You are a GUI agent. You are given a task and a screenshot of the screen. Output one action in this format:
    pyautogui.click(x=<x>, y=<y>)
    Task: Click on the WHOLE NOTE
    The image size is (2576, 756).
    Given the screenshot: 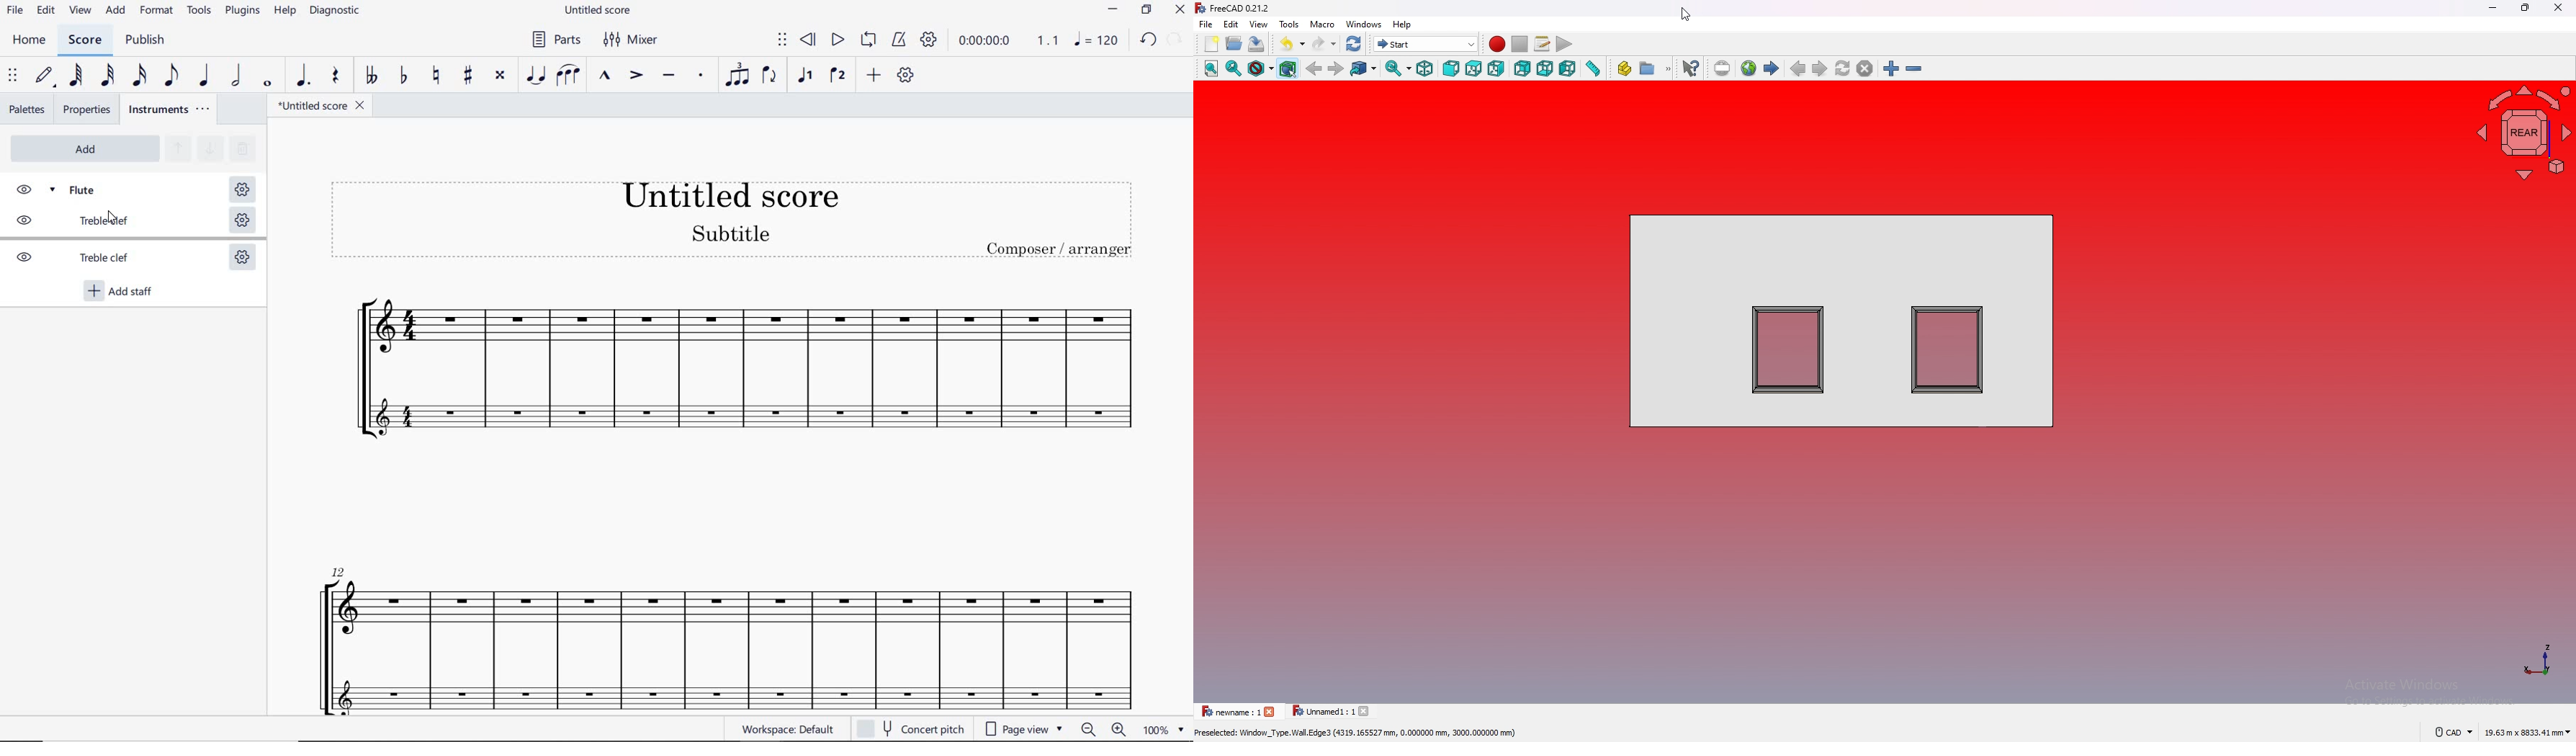 What is the action you would take?
    pyautogui.click(x=269, y=85)
    